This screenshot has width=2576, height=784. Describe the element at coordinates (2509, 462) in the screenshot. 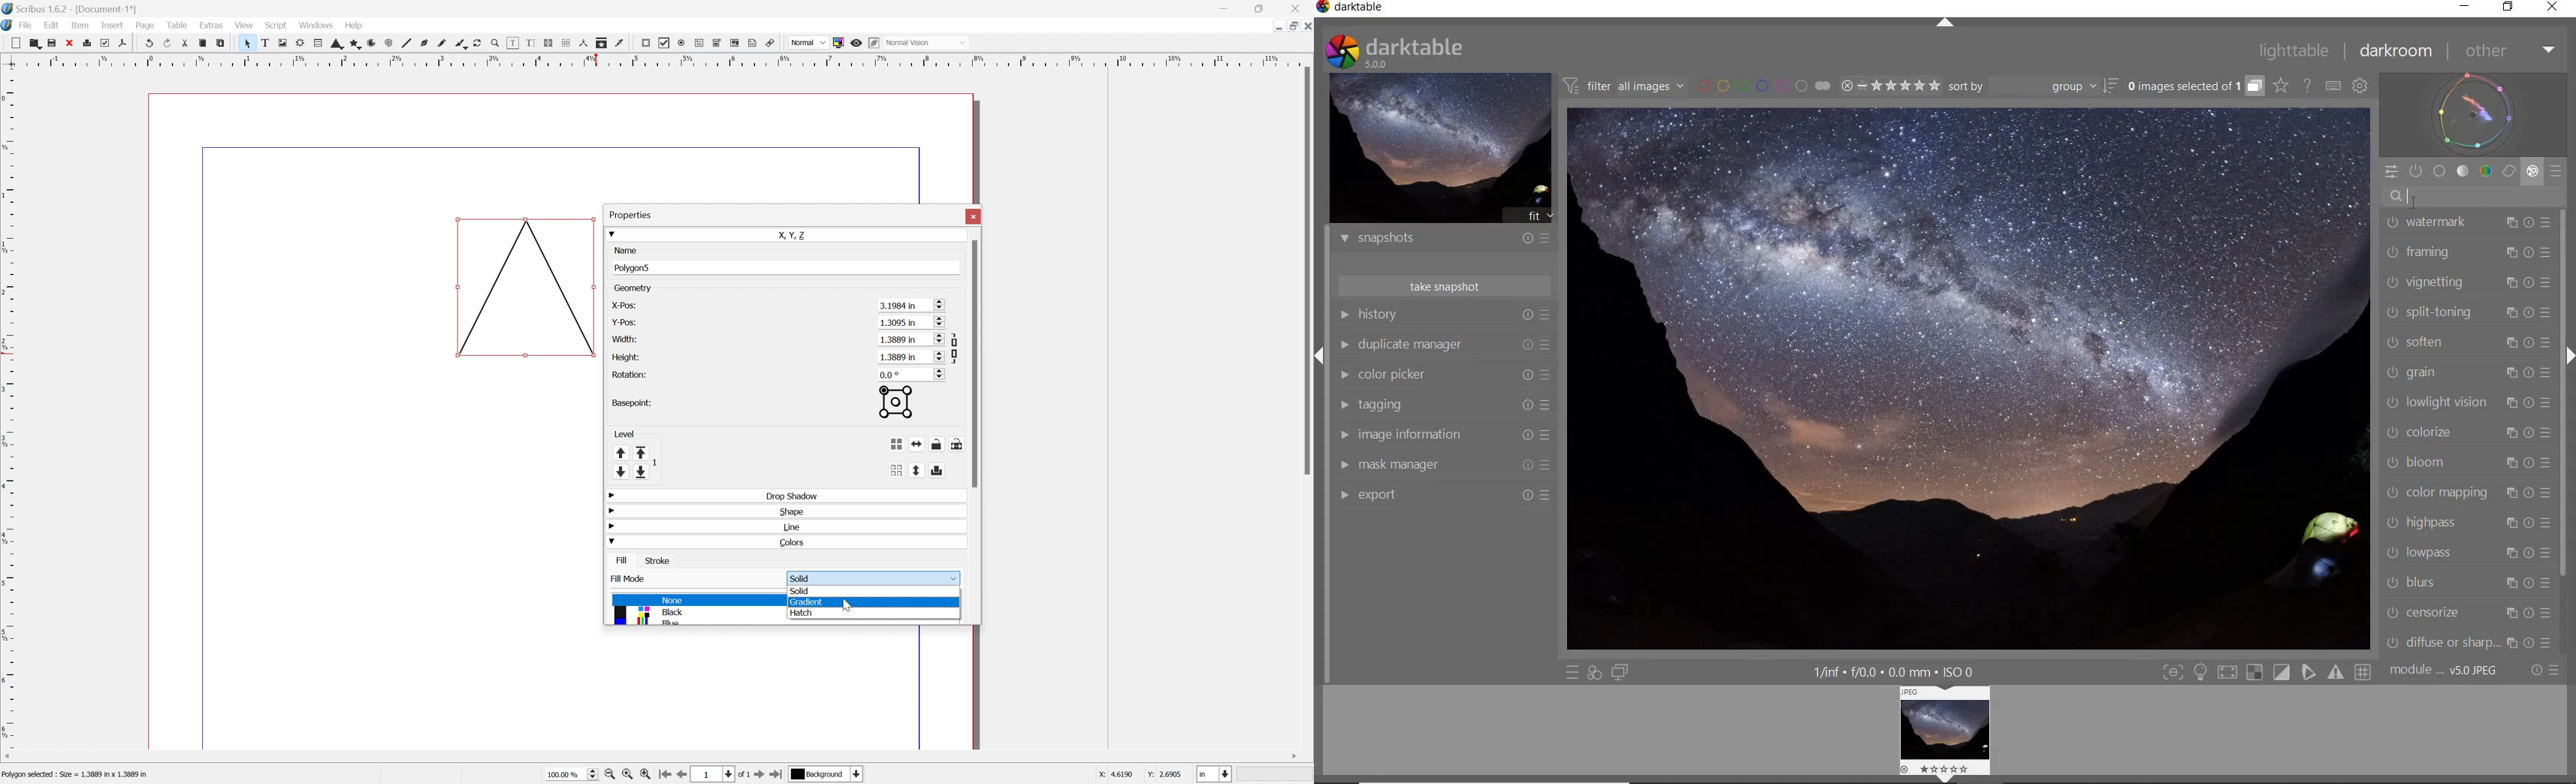

I see `multiple instance actions` at that location.